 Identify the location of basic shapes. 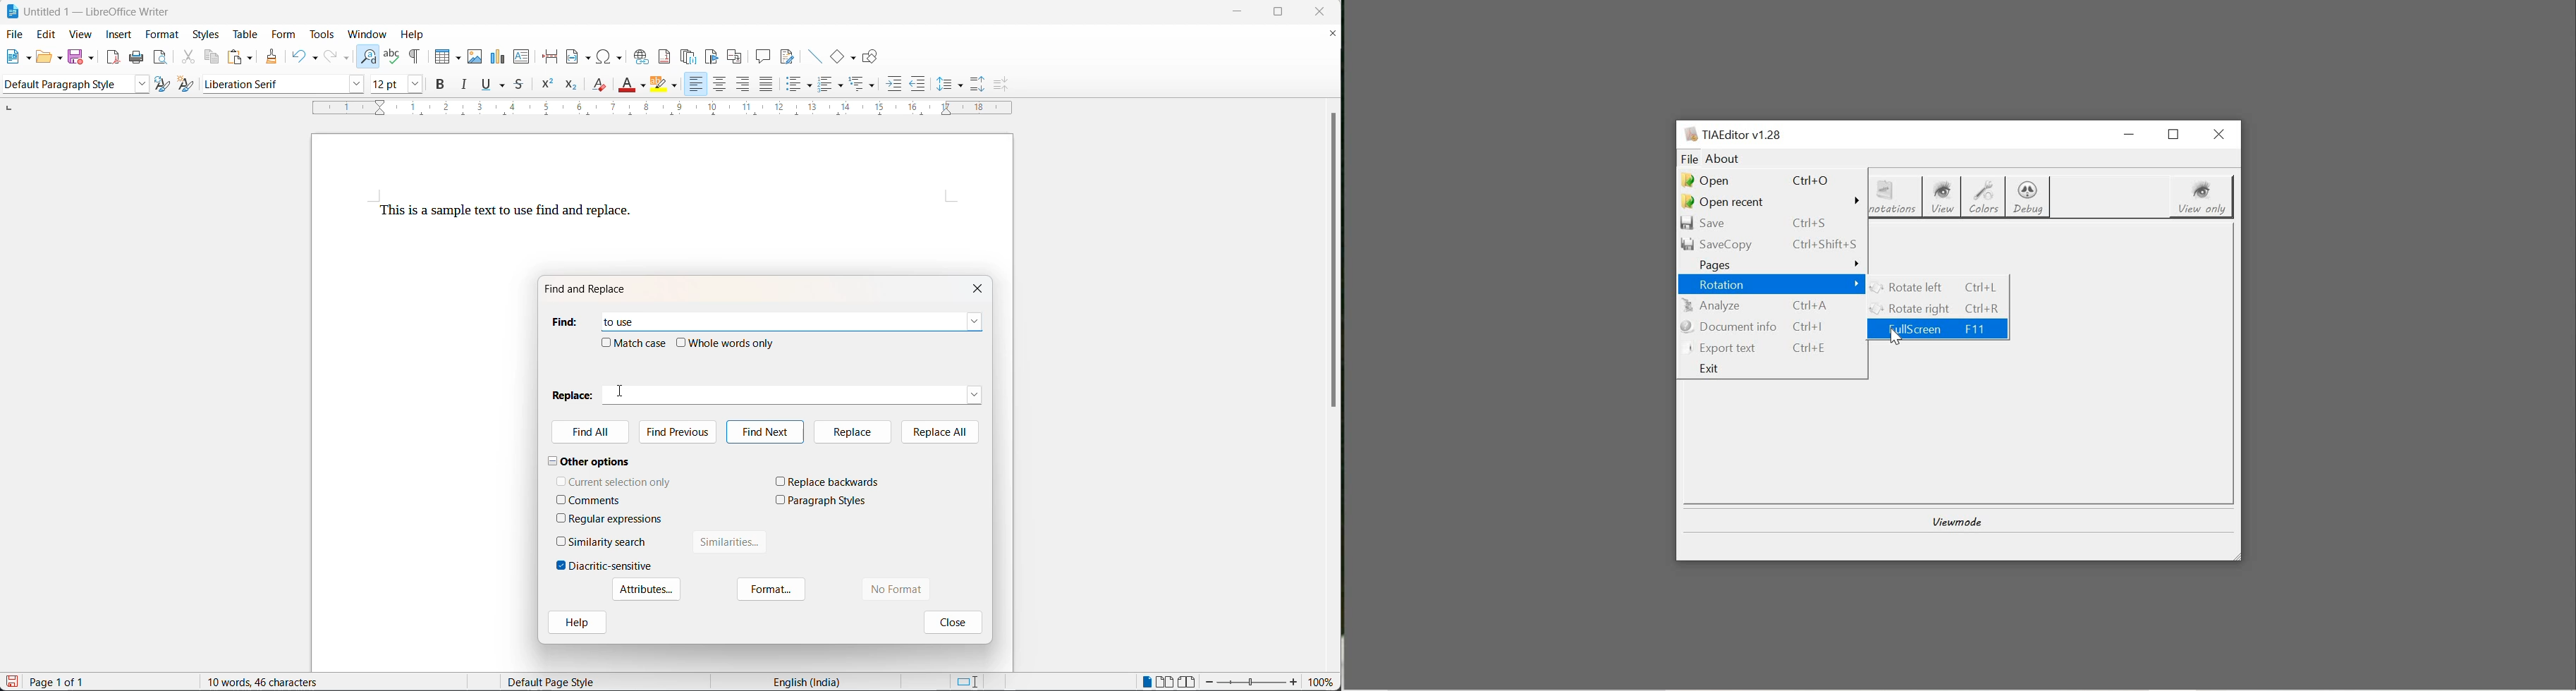
(838, 56).